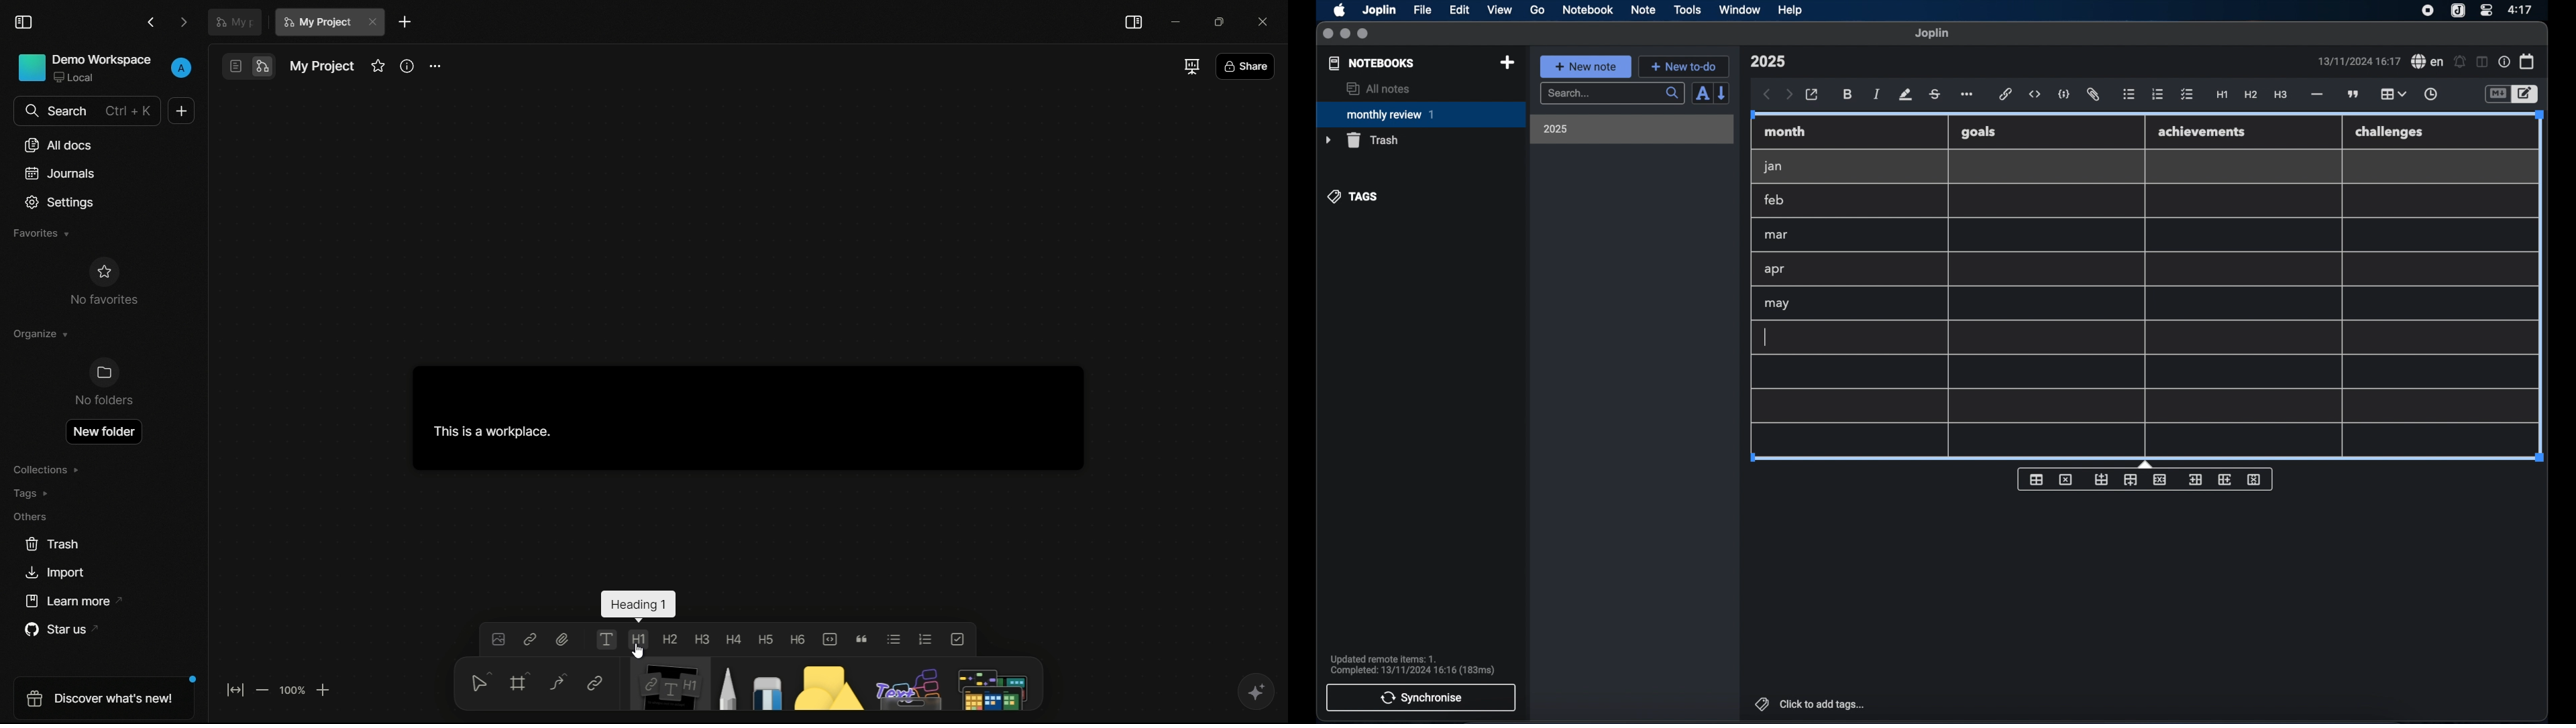 The height and width of the screenshot is (728, 2576). What do you see at coordinates (1702, 94) in the screenshot?
I see `sort order field` at bounding box center [1702, 94].